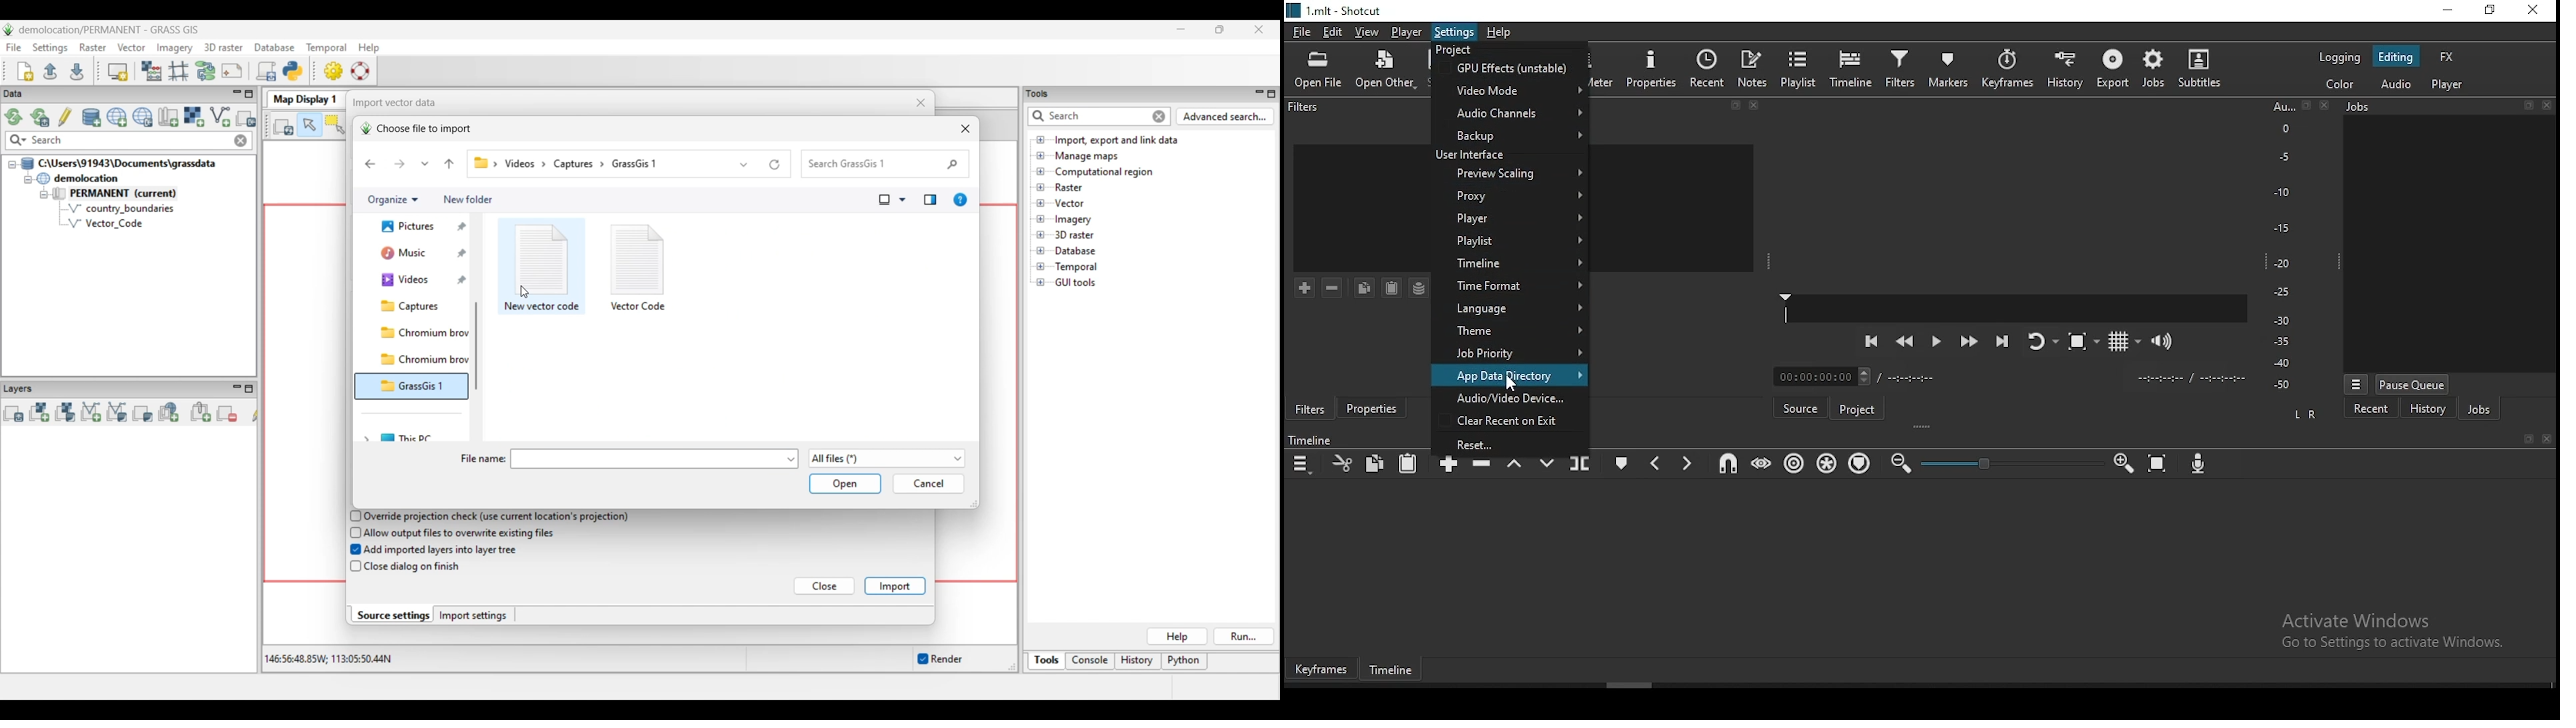  What do you see at coordinates (2337, 85) in the screenshot?
I see `color` at bounding box center [2337, 85].